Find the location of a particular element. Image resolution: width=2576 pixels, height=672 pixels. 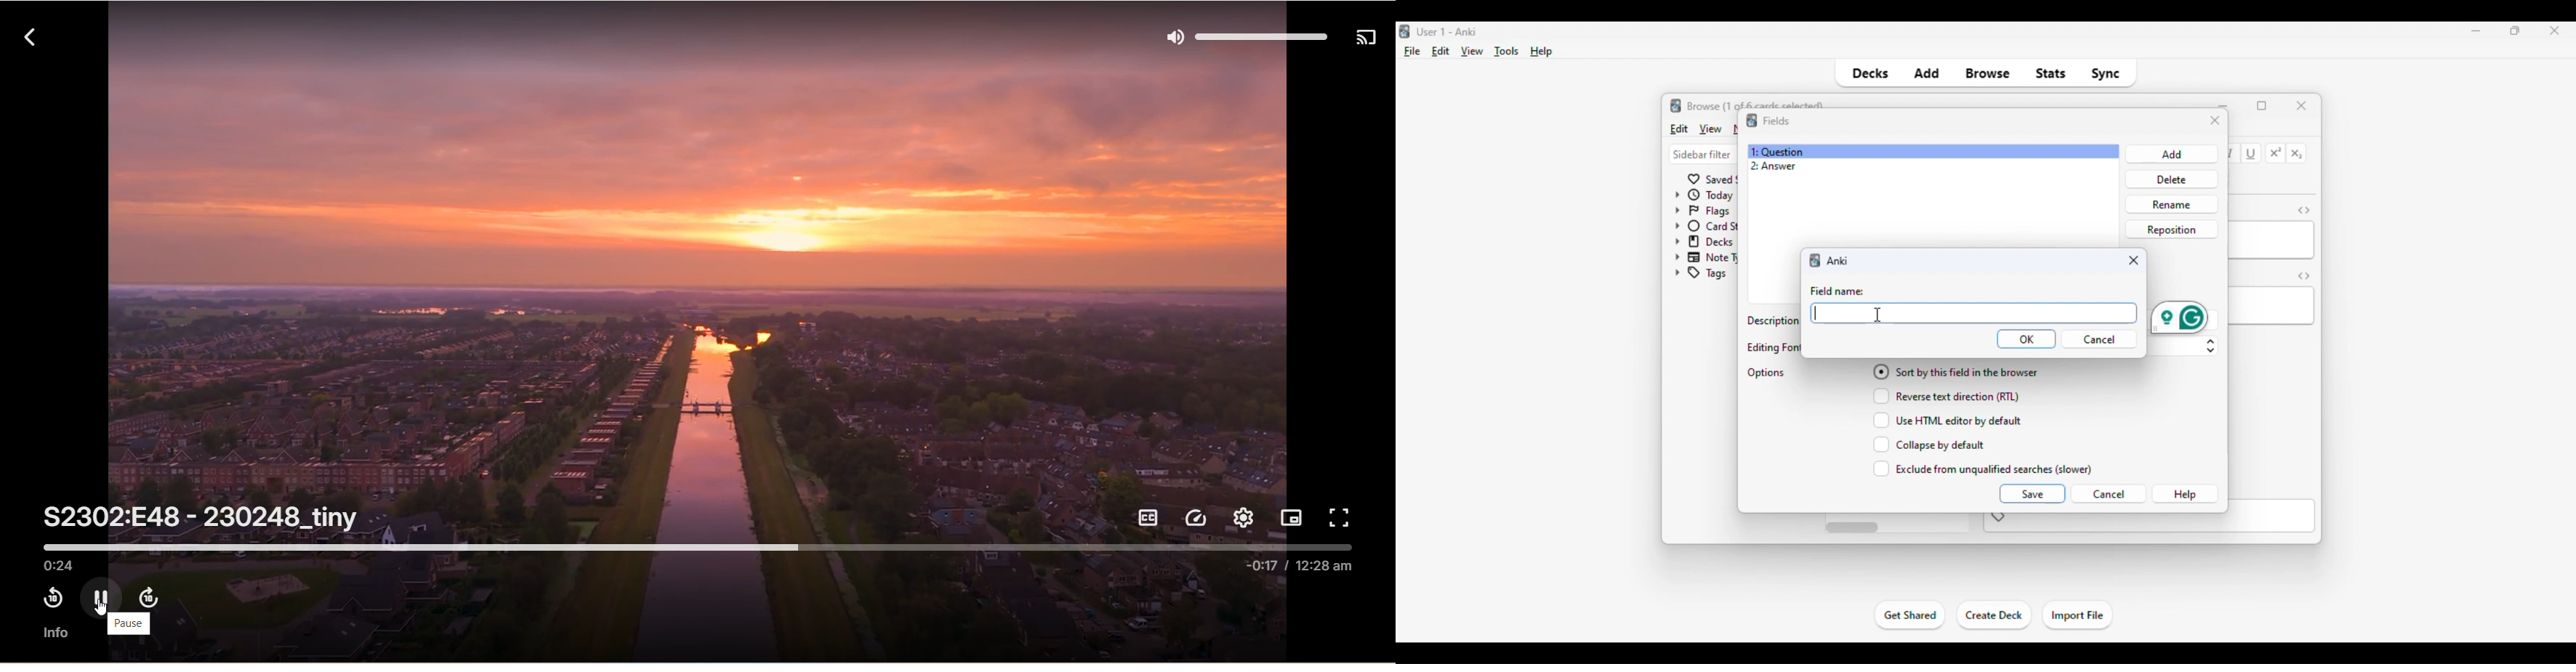

logo is located at coordinates (1676, 105).